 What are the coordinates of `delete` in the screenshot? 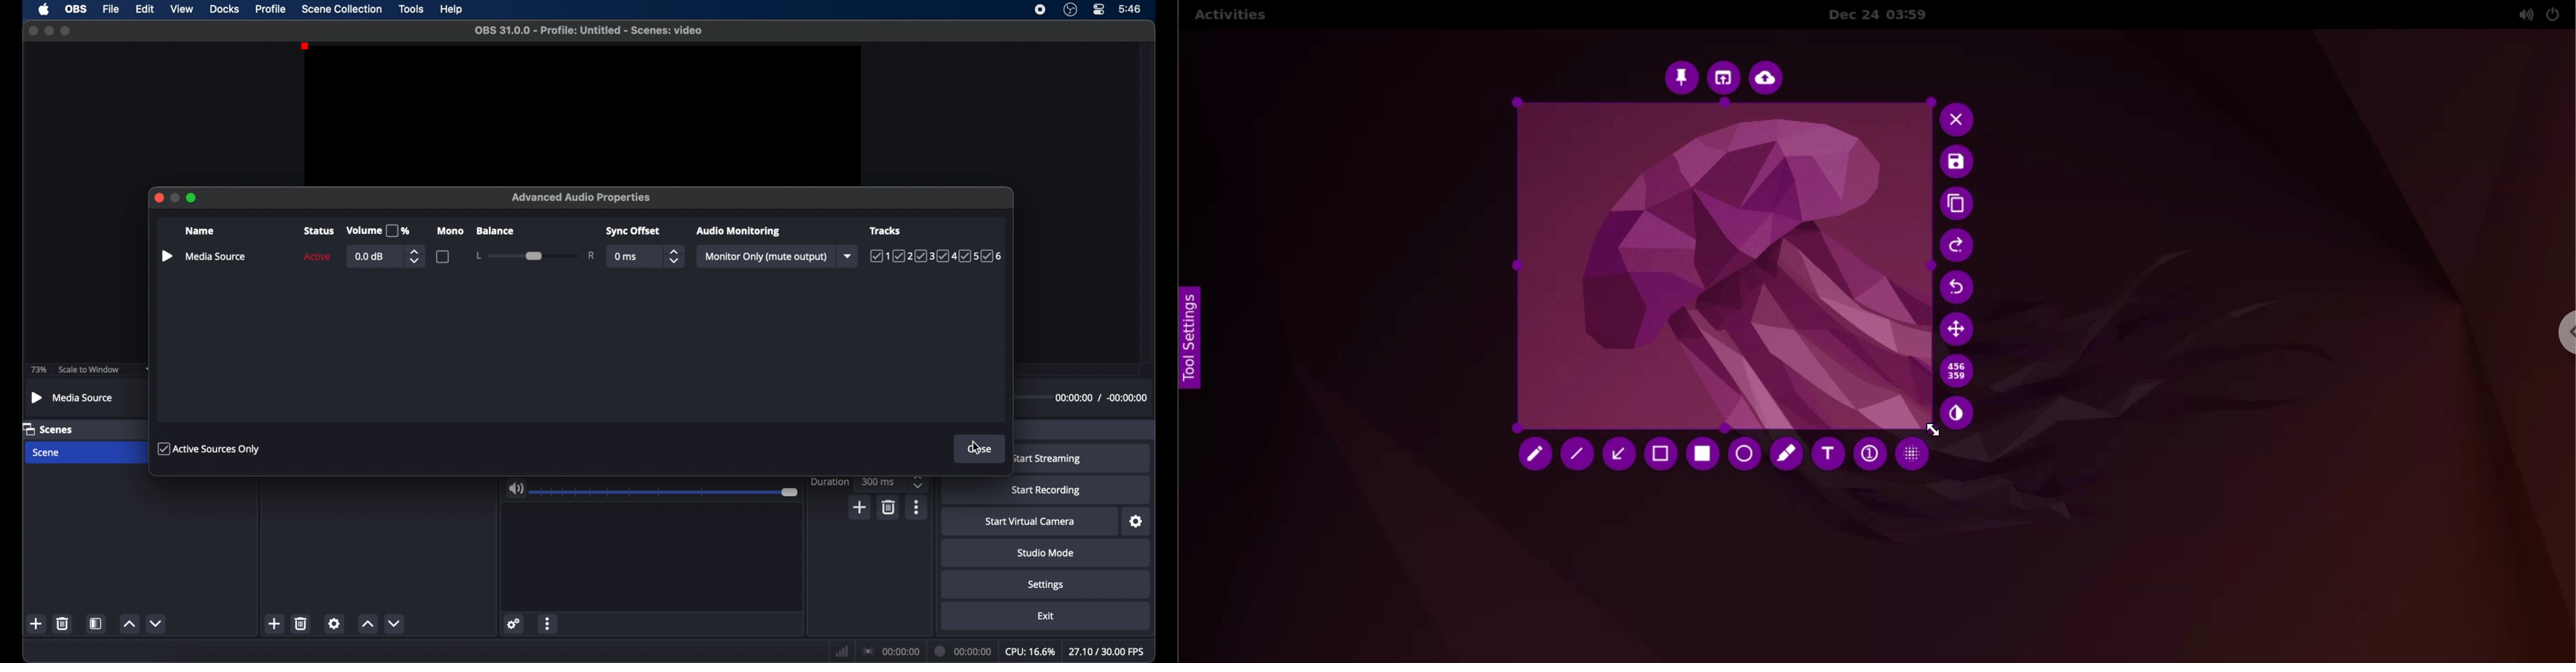 It's located at (61, 623).